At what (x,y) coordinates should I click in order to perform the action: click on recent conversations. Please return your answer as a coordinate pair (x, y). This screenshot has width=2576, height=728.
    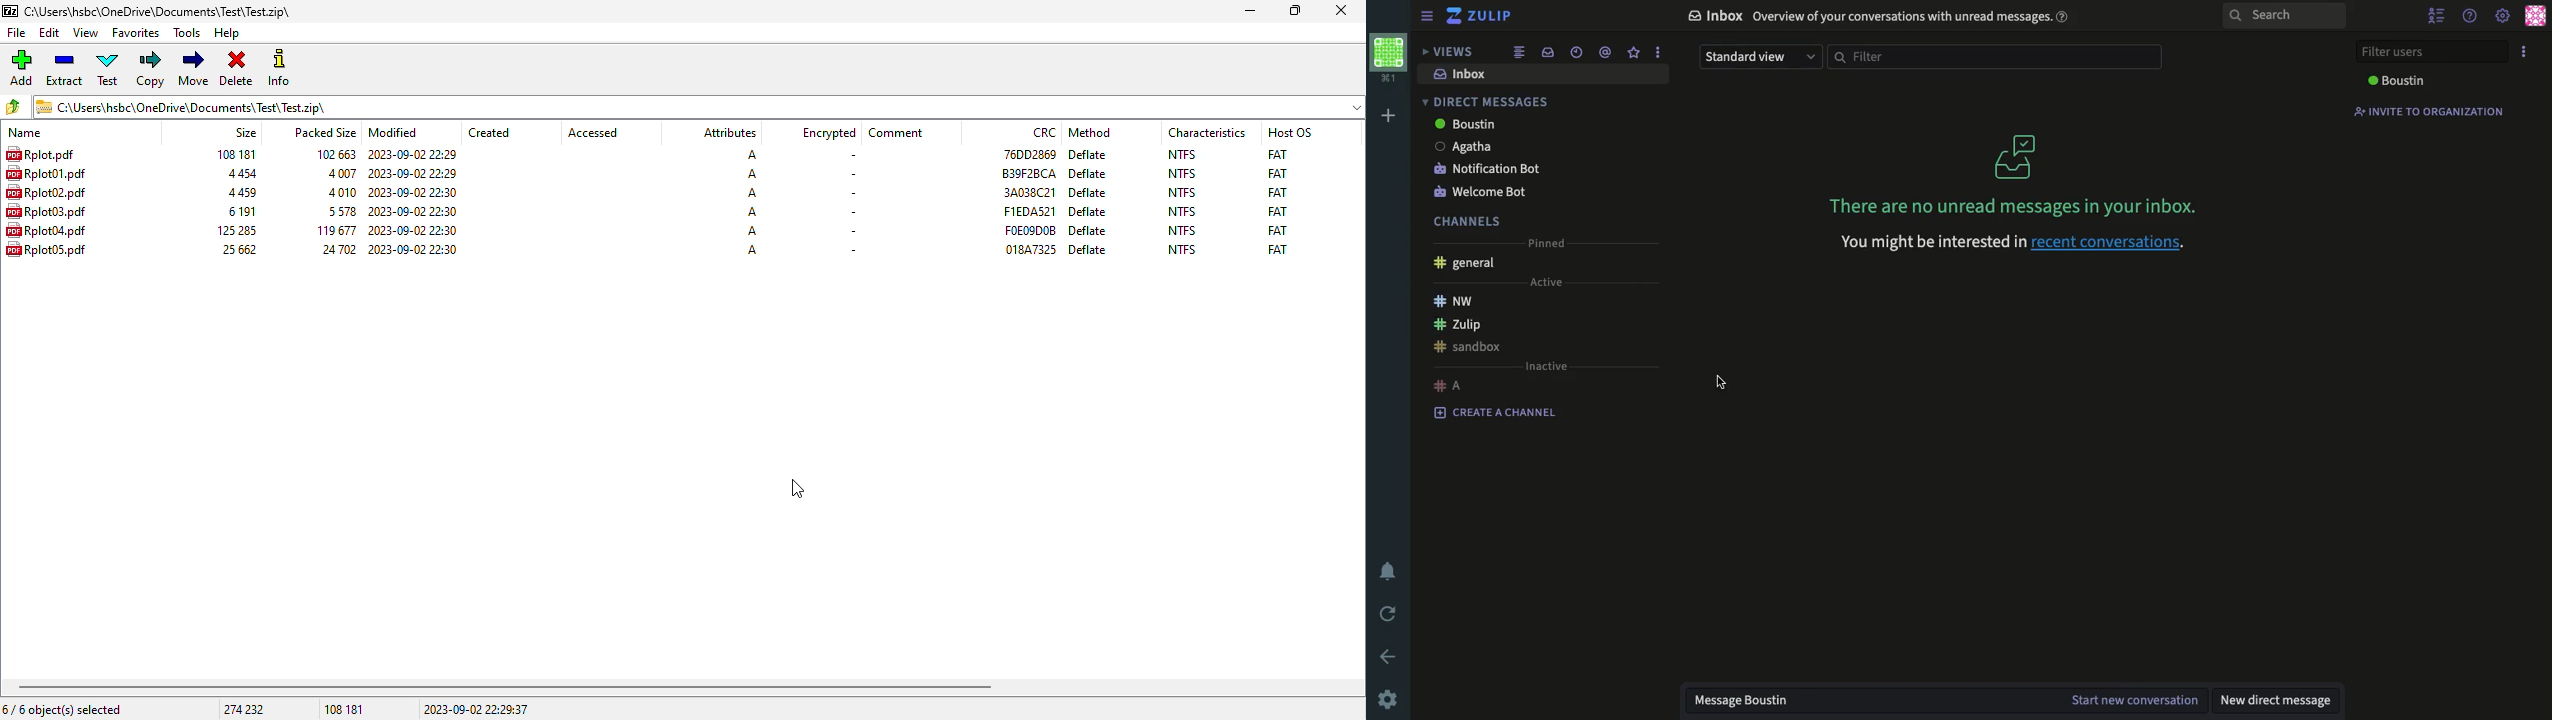
    Looking at the image, I should click on (1576, 52).